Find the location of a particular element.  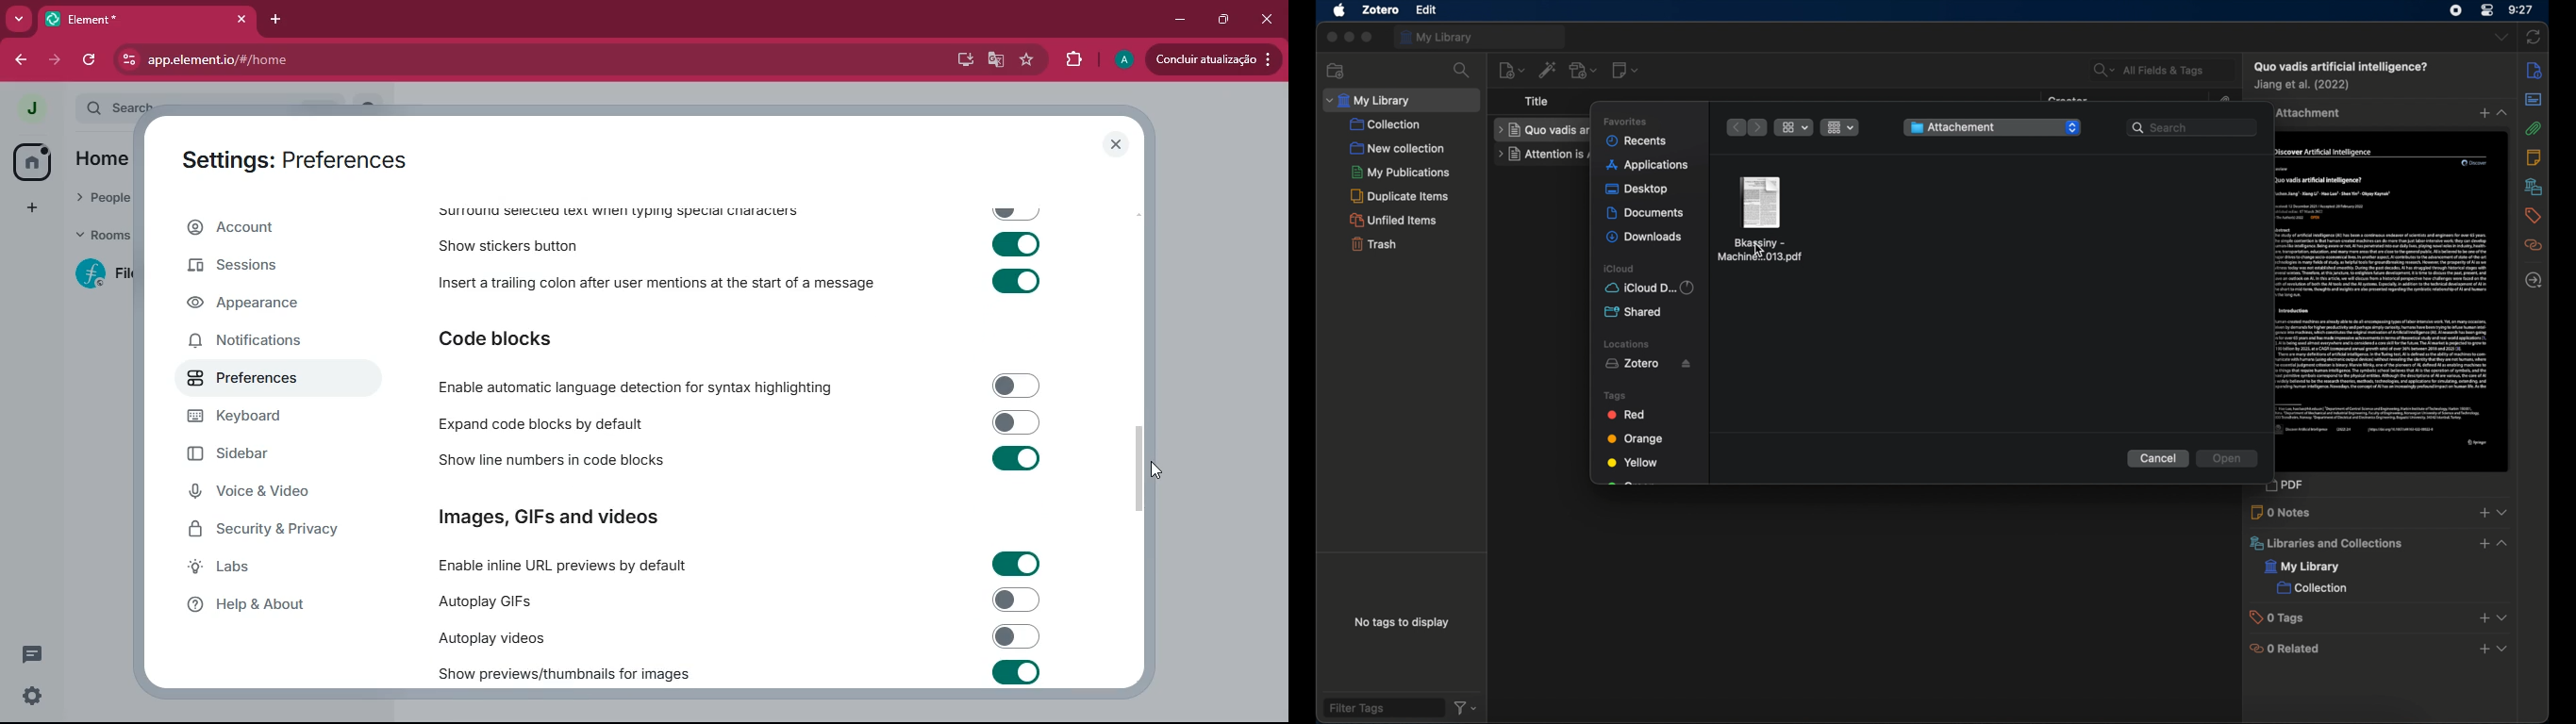

add is located at coordinates (2482, 114).